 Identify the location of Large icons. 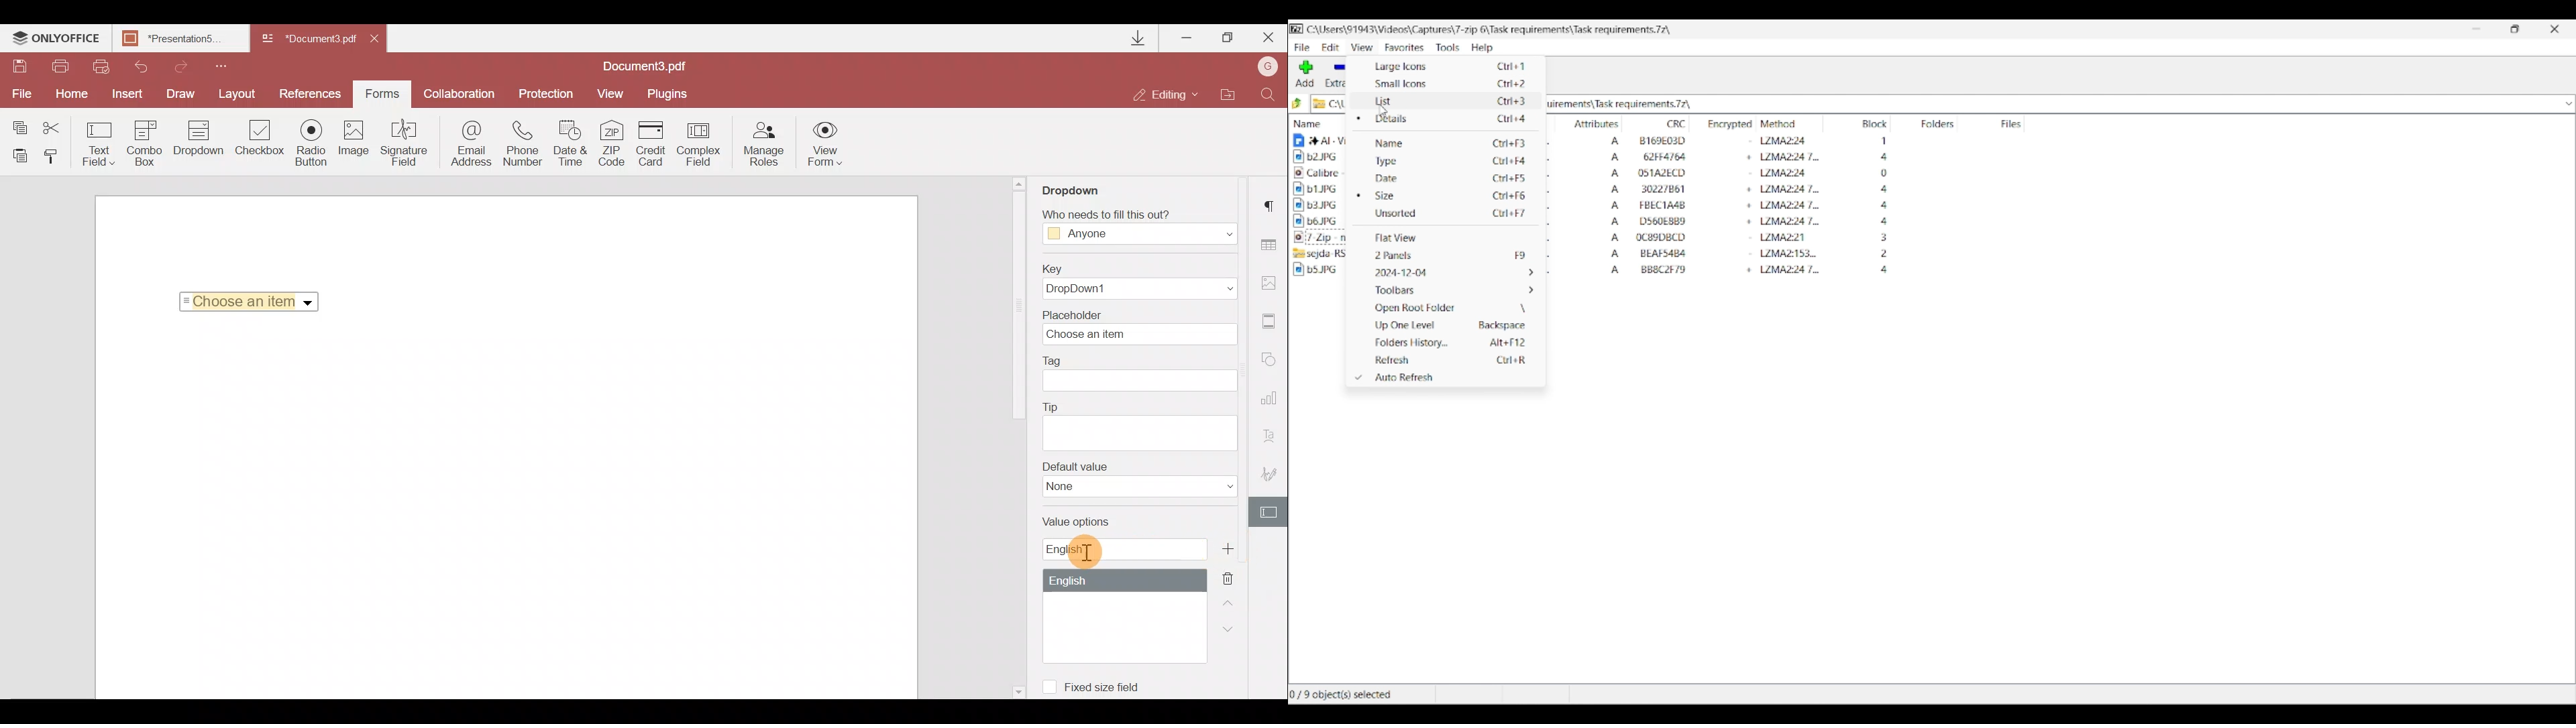
(1442, 66).